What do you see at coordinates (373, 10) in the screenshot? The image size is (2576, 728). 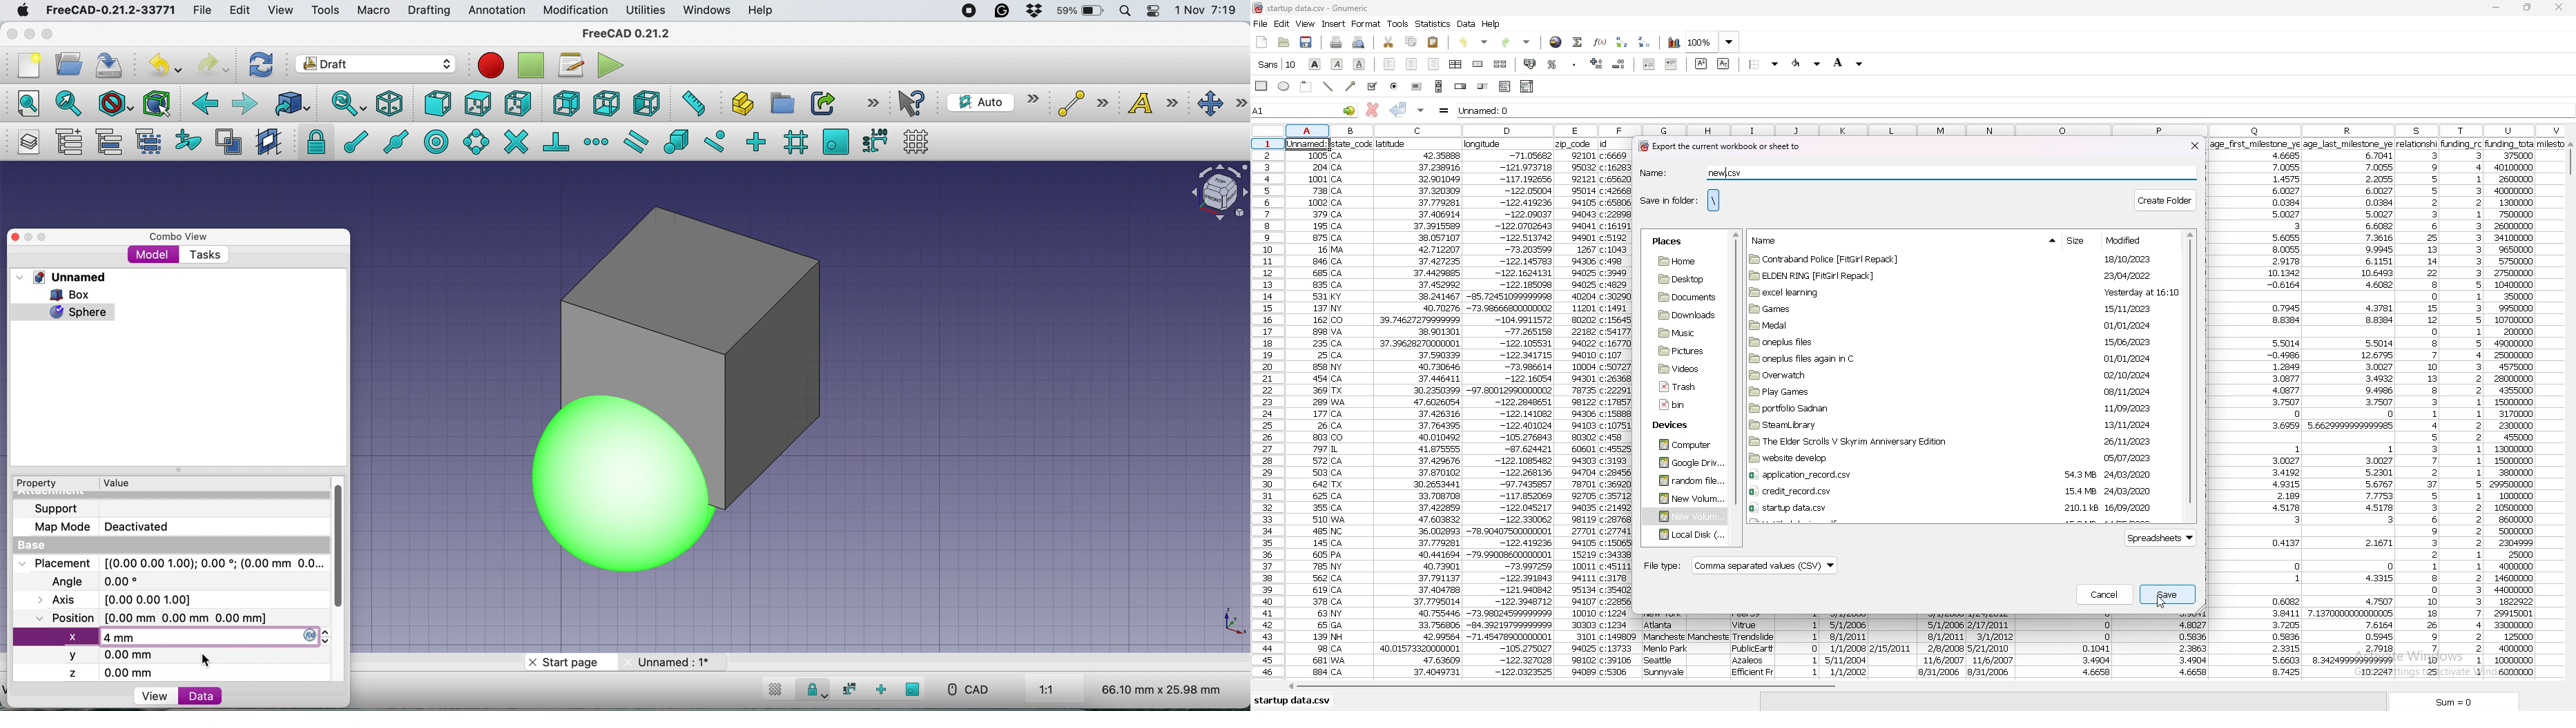 I see `macro` at bounding box center [373, 10].